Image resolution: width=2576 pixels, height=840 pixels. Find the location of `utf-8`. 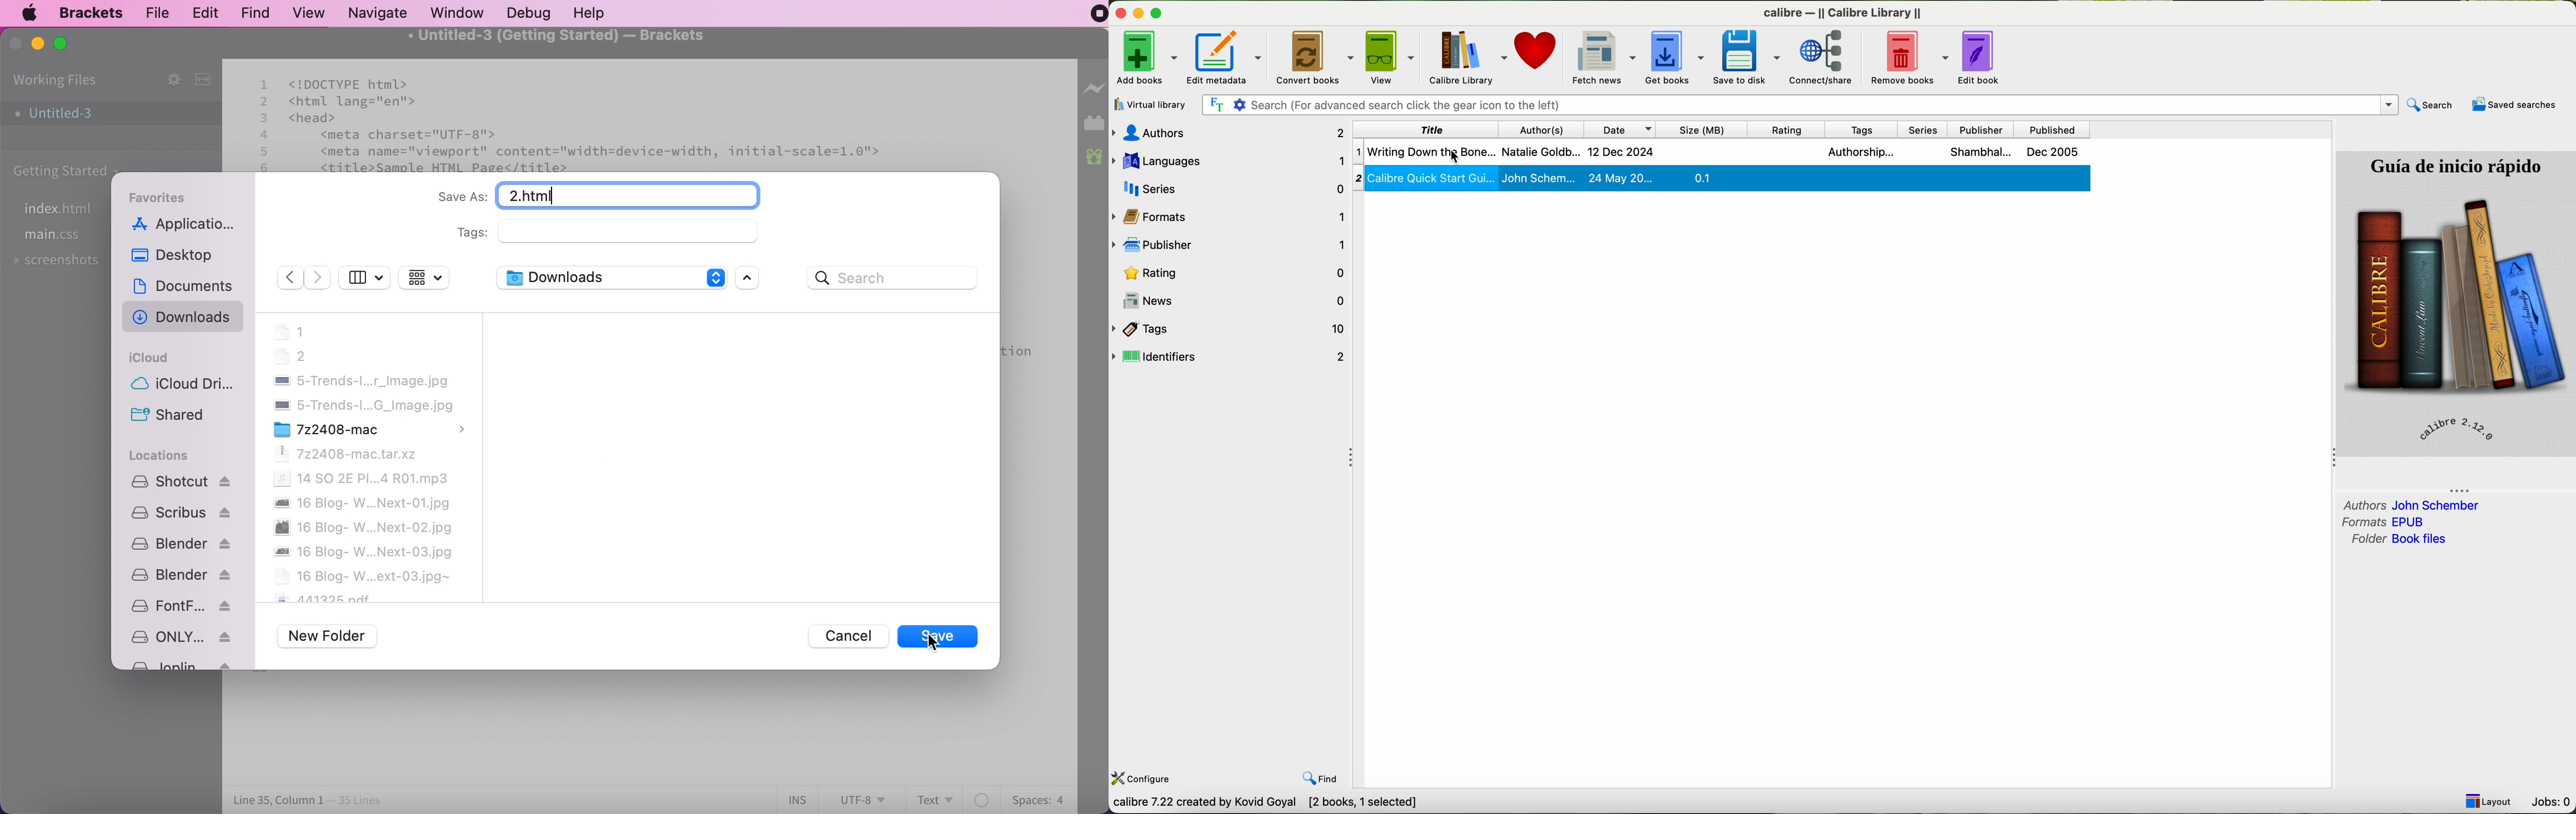

utf-8 is located at coordinates (864, 798).